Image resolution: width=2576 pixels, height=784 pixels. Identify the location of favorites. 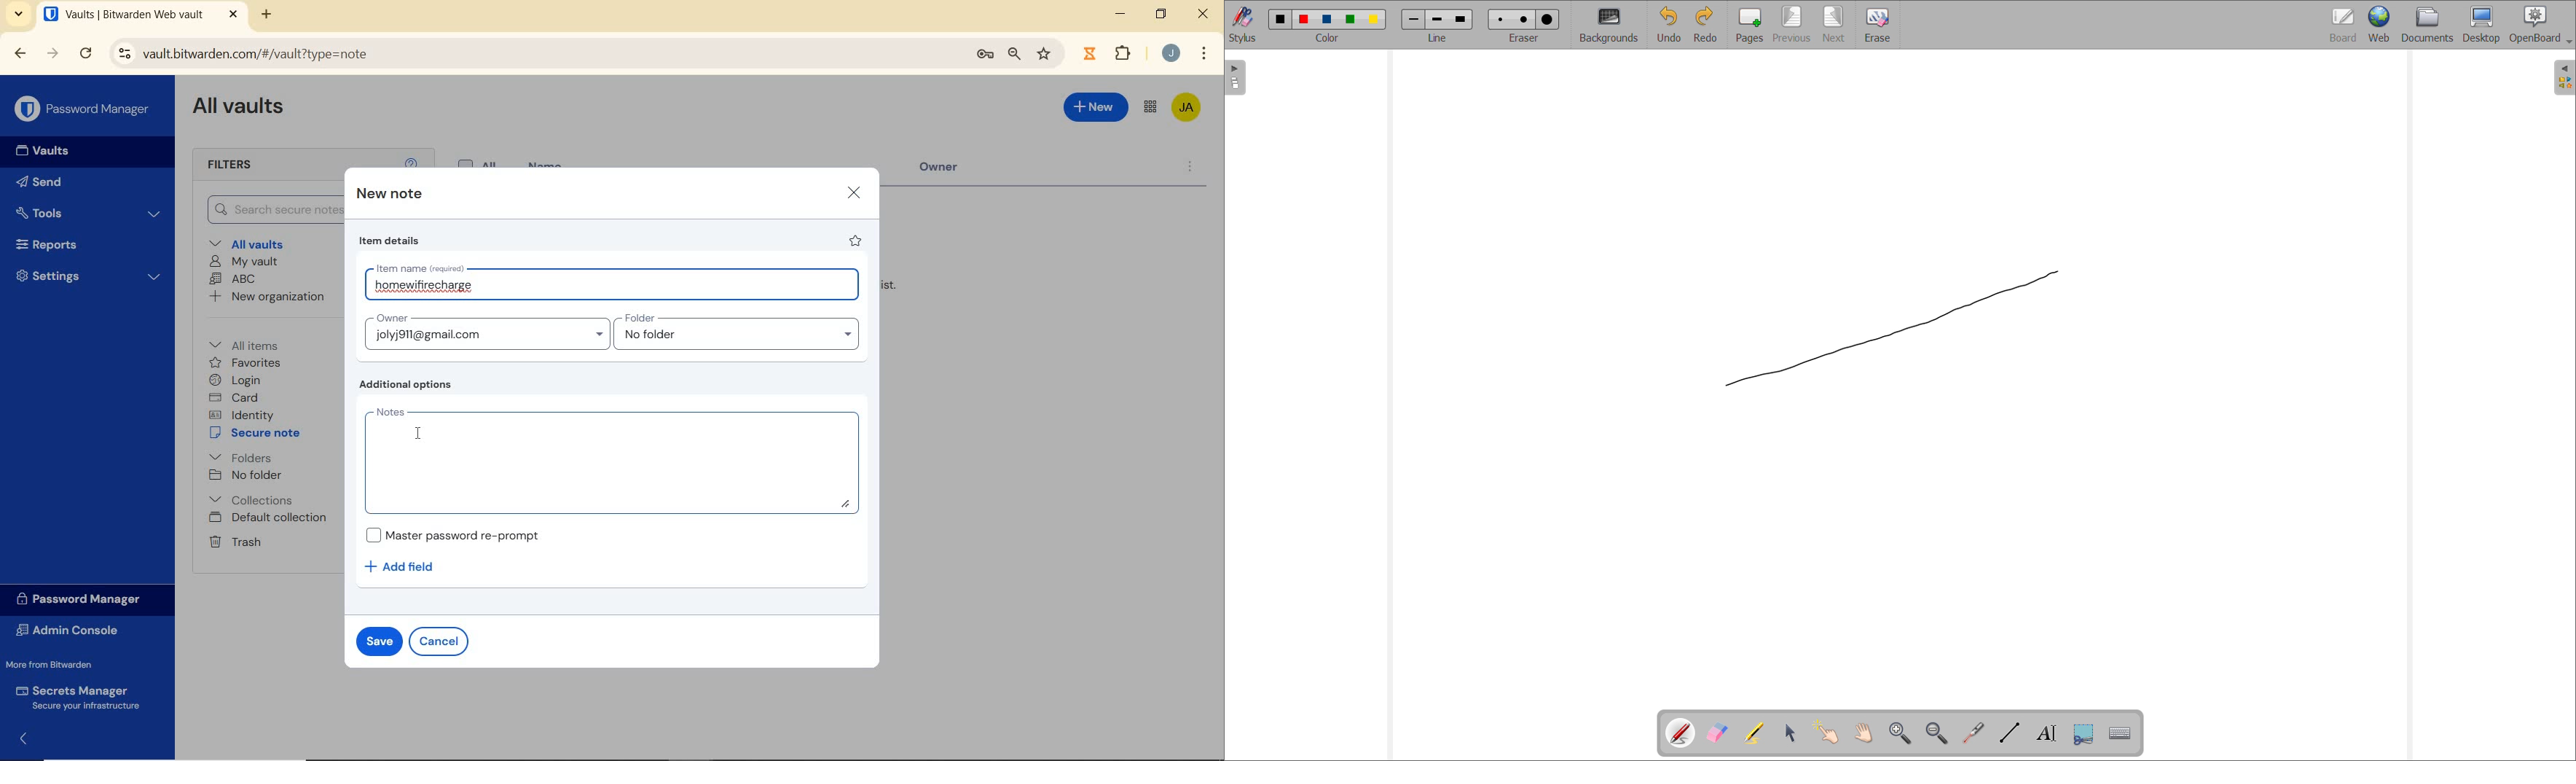
(246, 363).